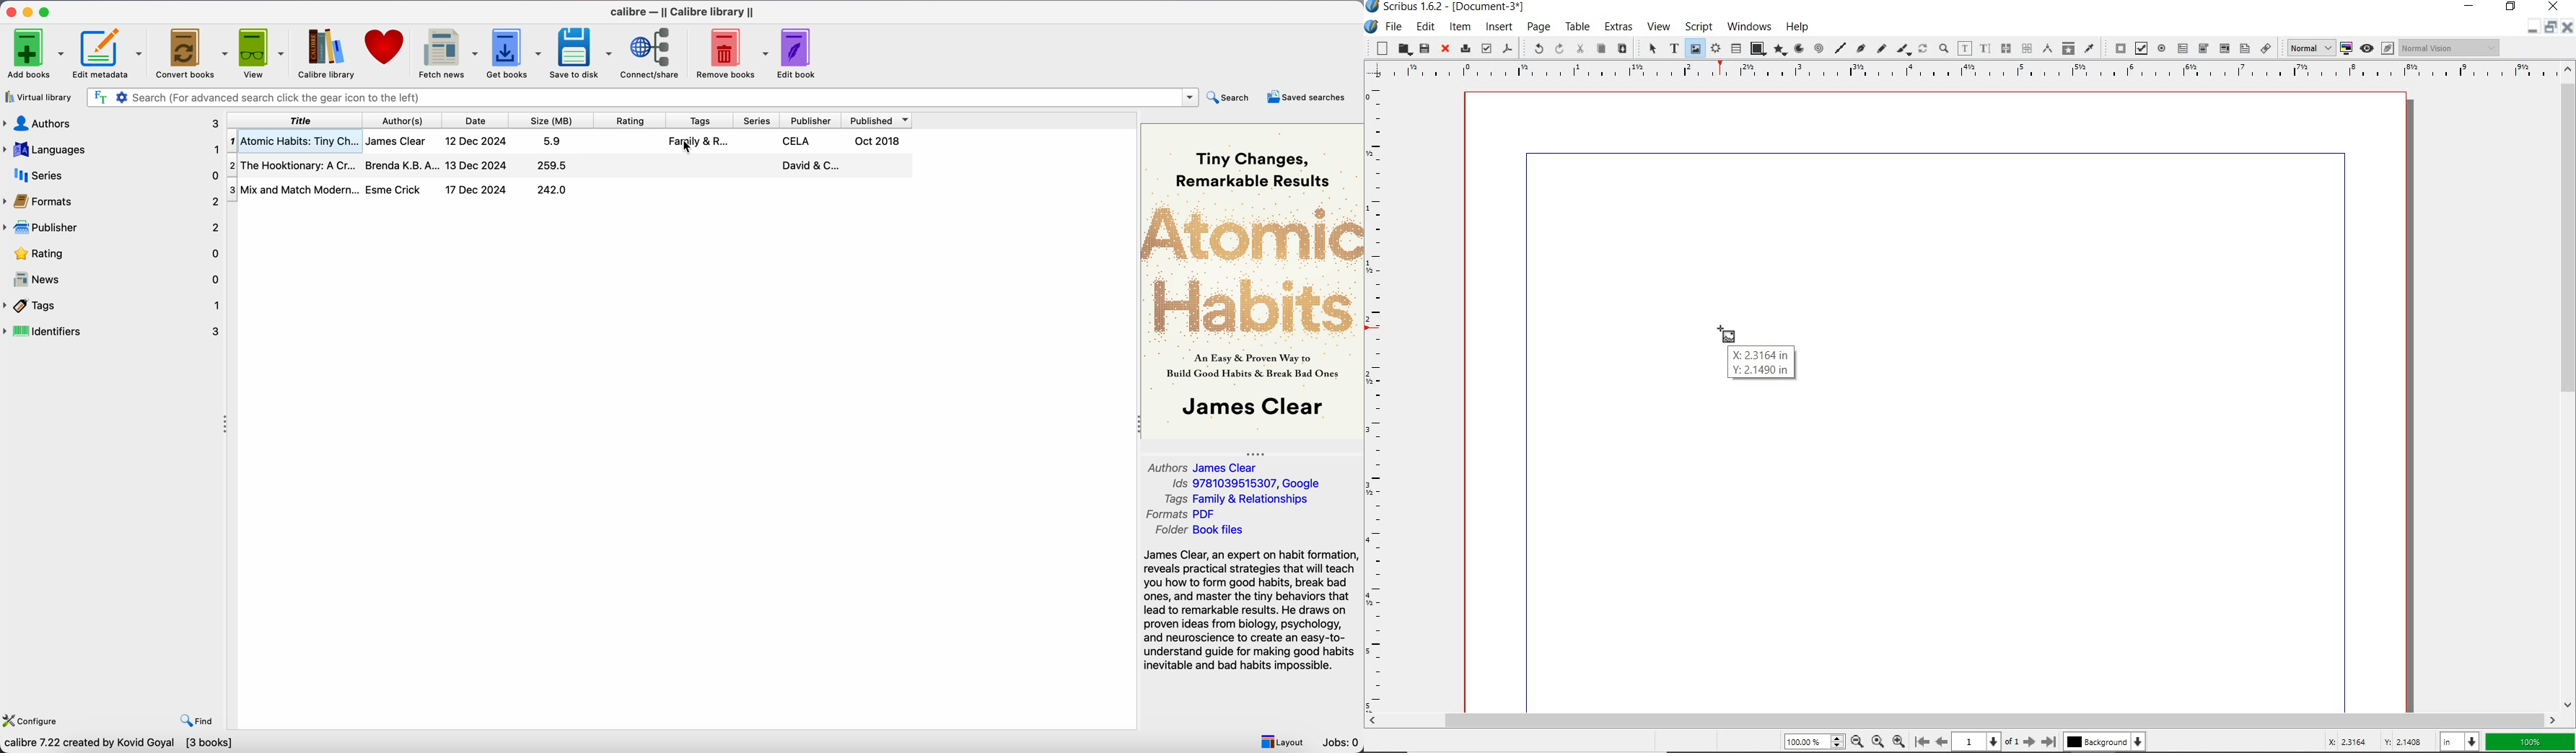 This screenshot has height=756, width=2576. What do you see at coordinates (2108, 742) in the screenshot?
I see `background` at bounding box center [2108, 742].